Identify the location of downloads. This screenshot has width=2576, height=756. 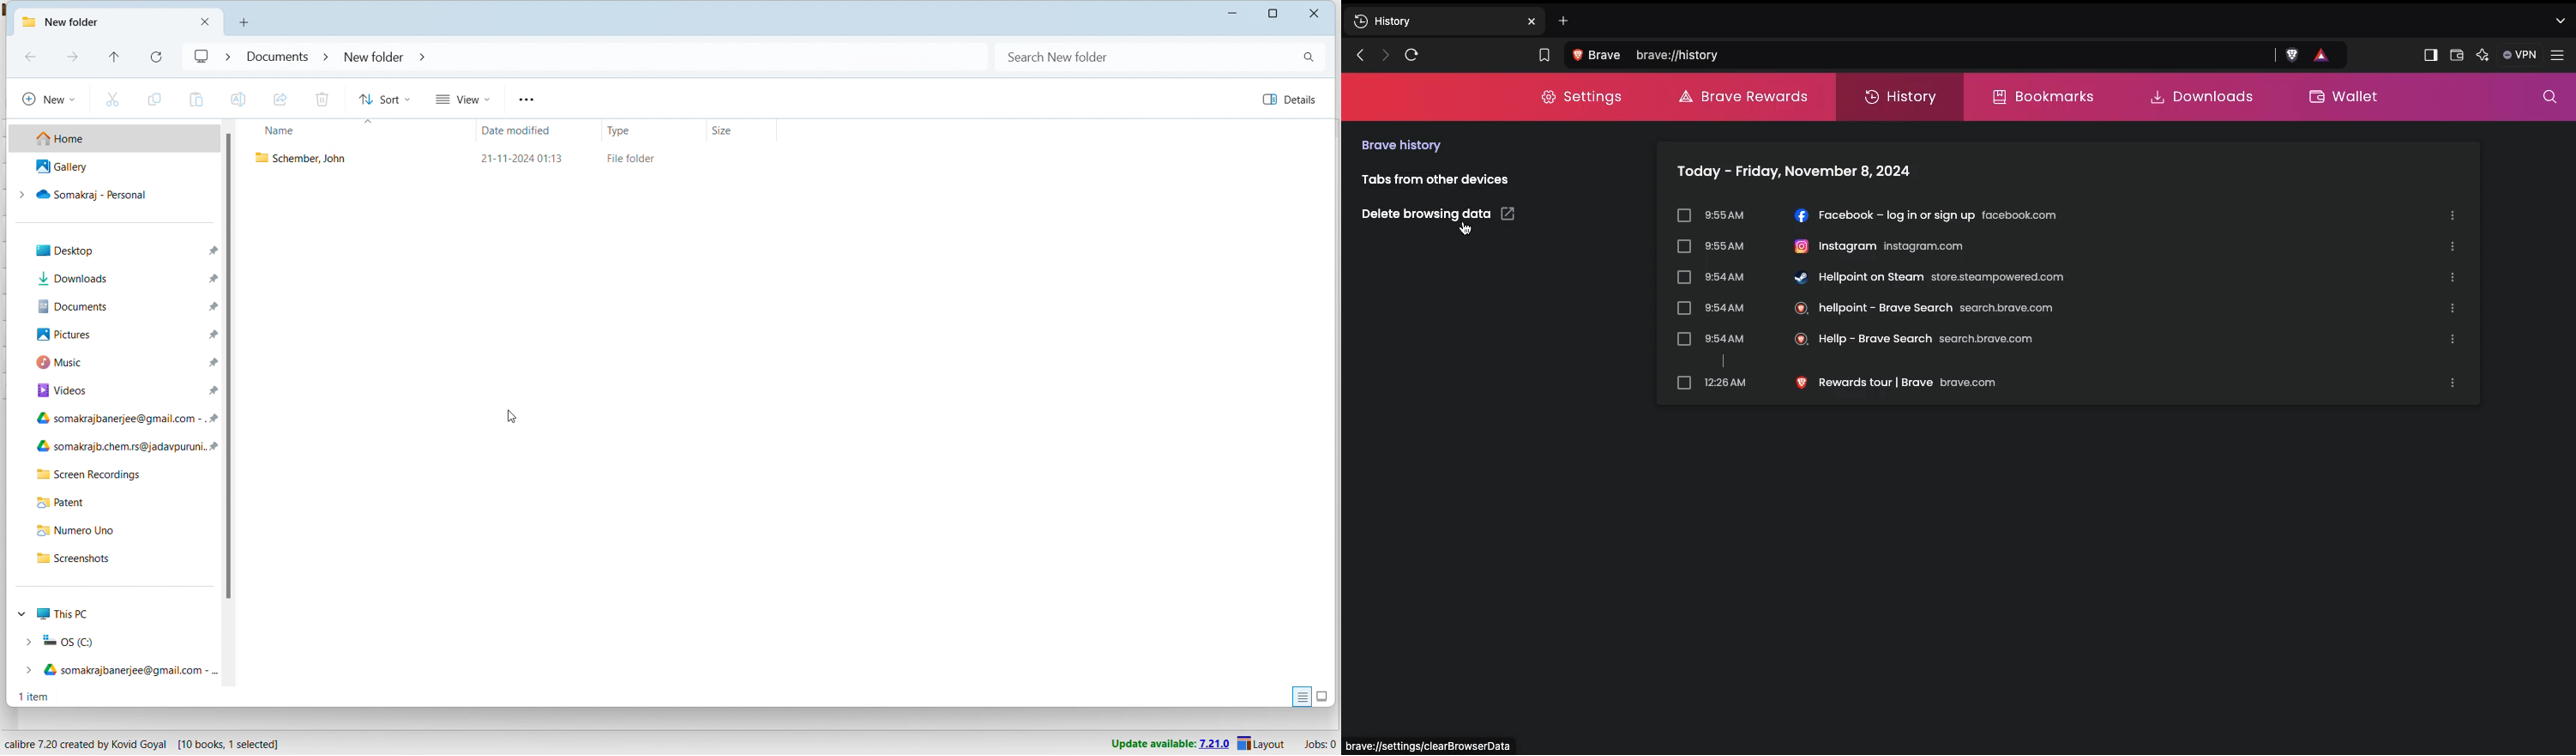
(121, 278).